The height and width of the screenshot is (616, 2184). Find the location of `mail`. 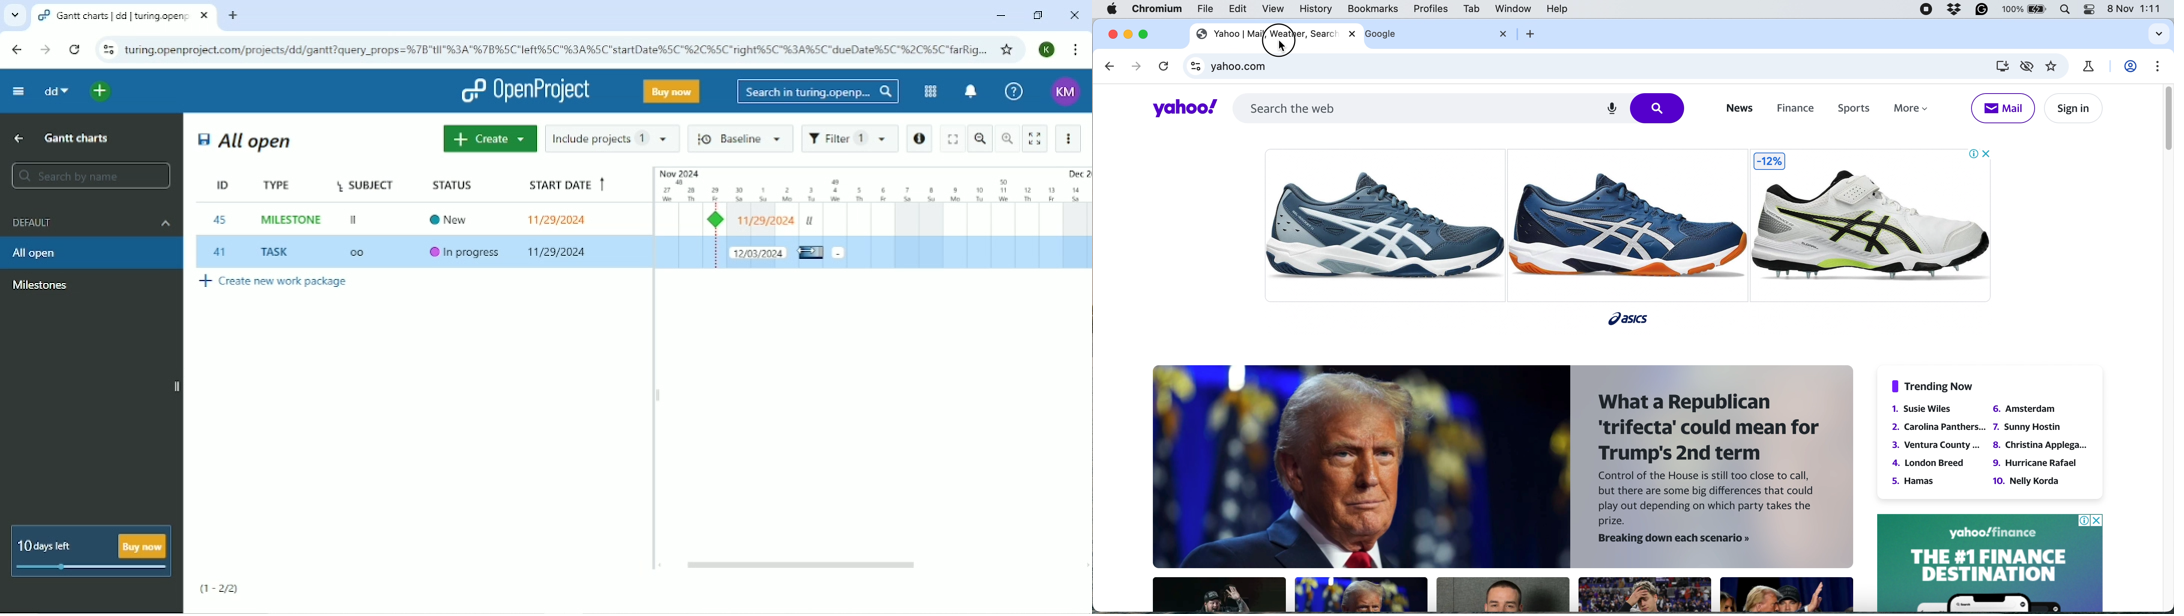

mail is located at coordinates (2002, 108).